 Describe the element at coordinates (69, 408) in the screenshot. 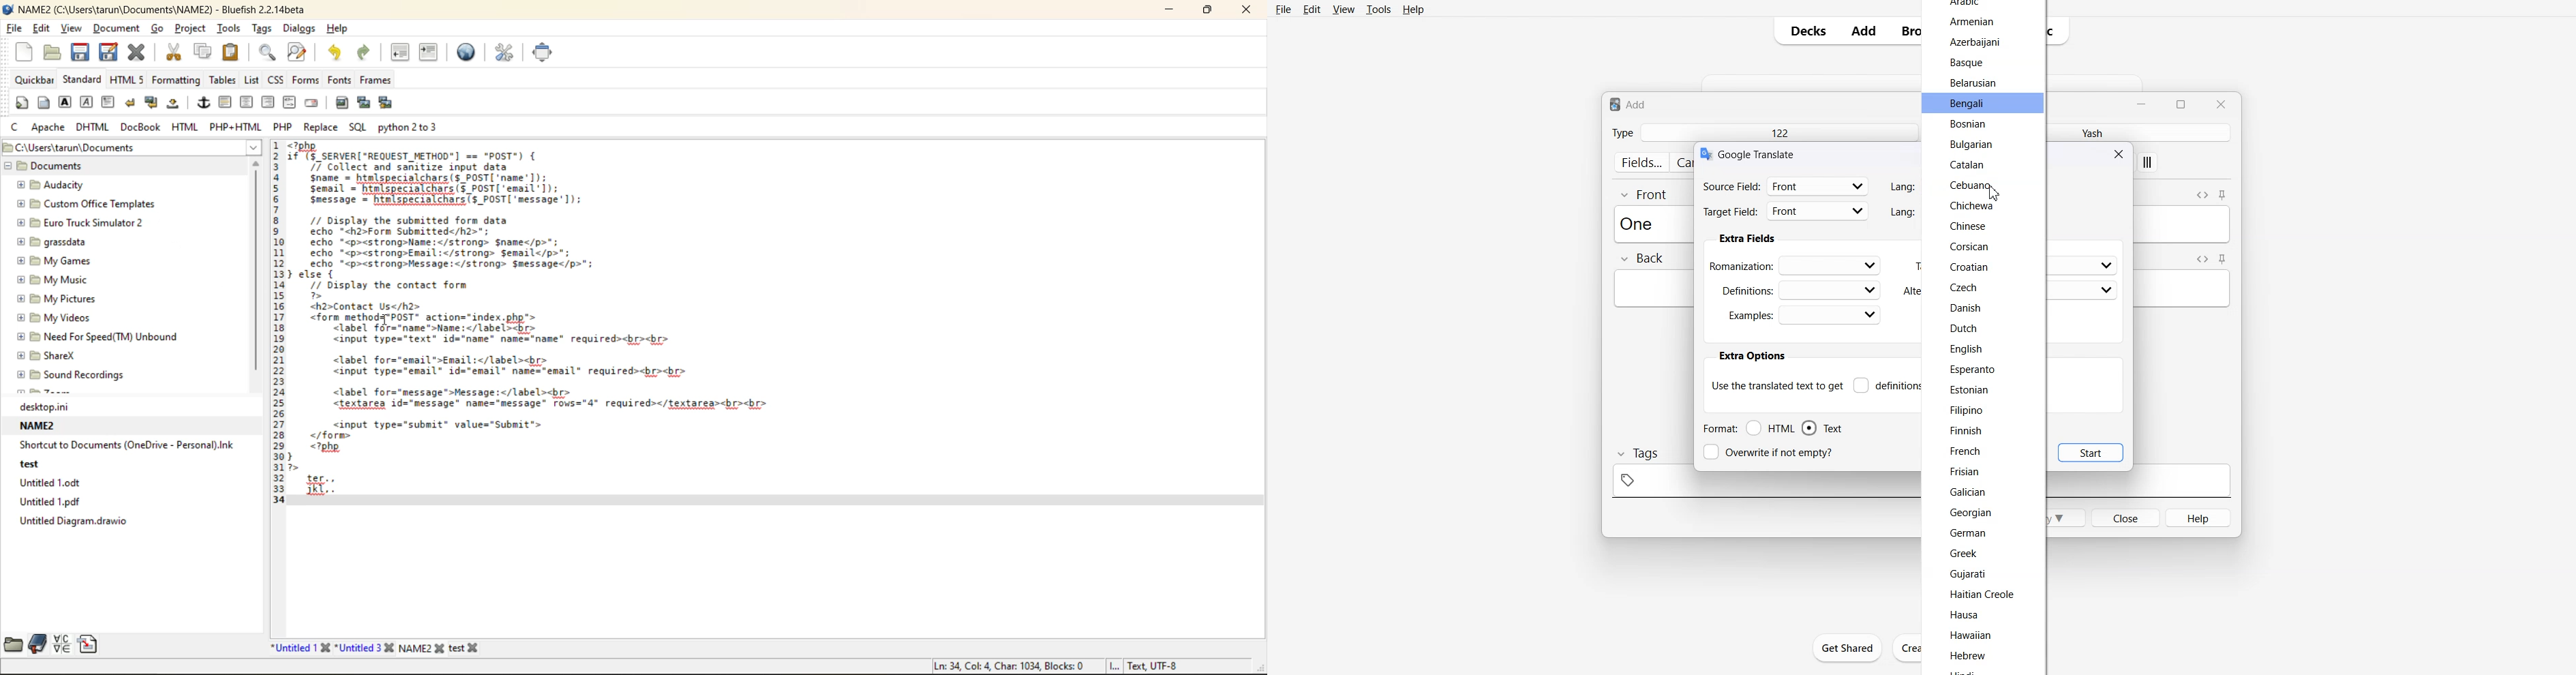

I see `desktop.ini` at that location.